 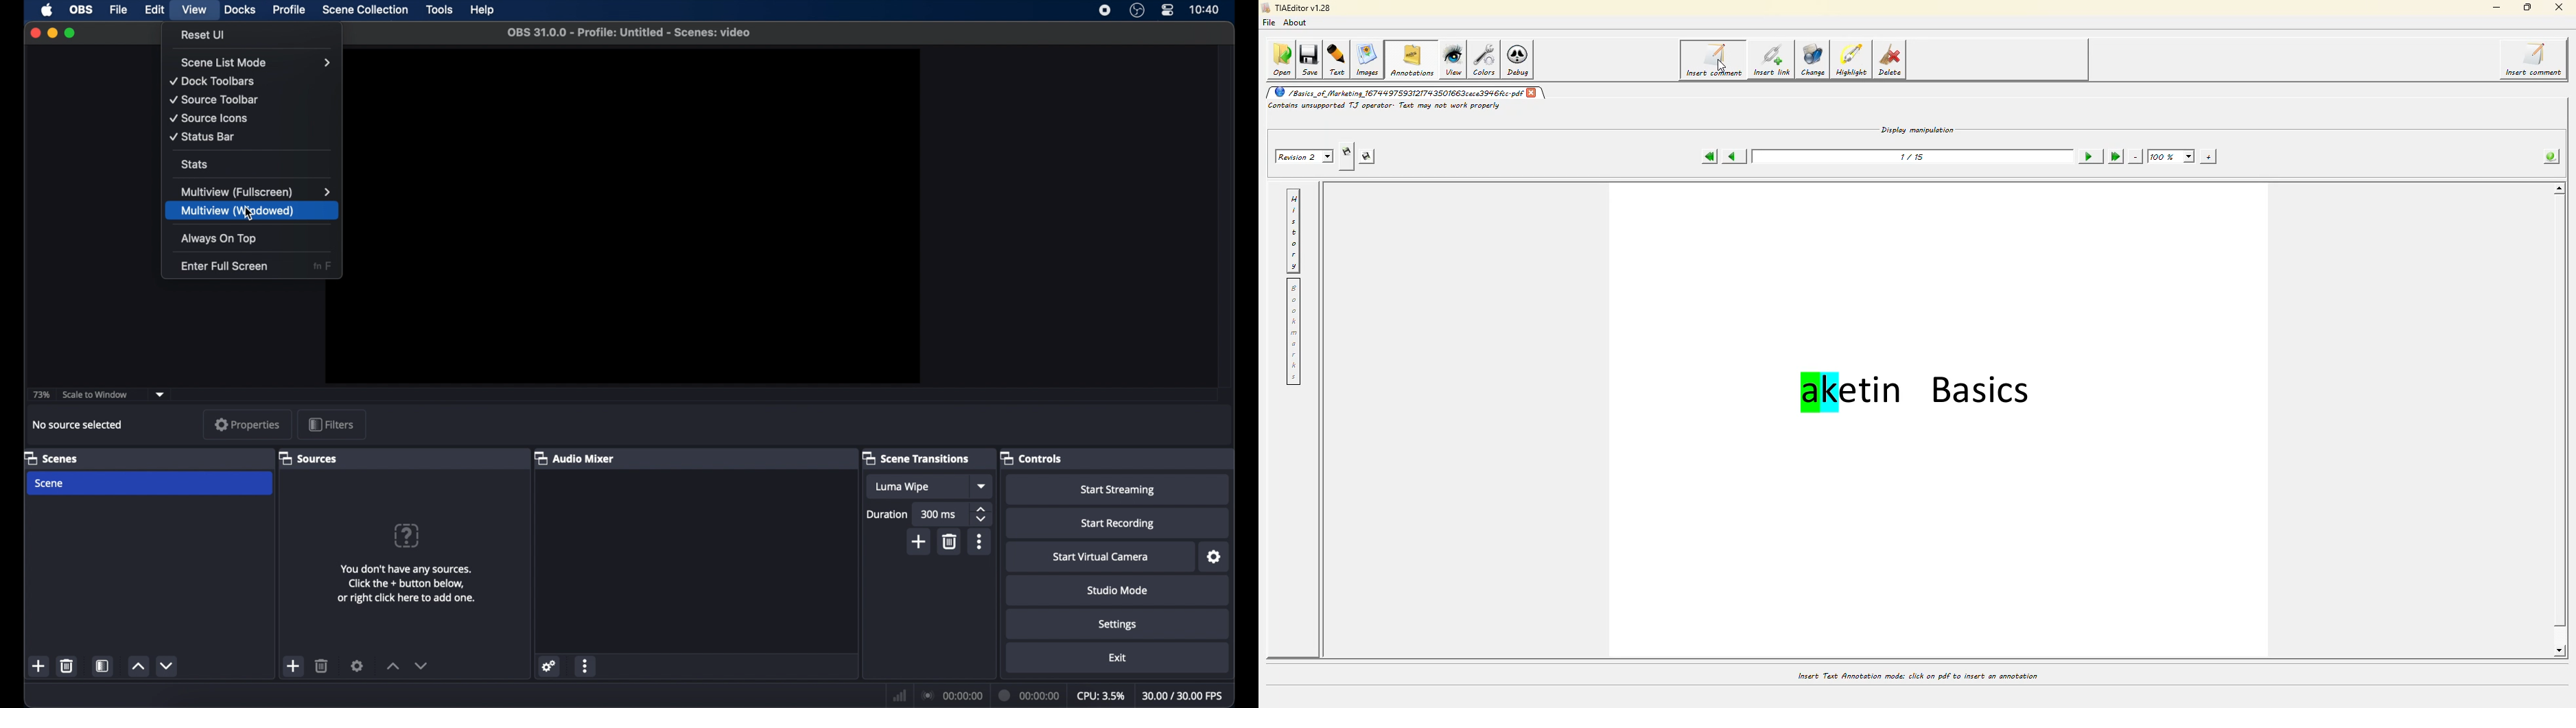 What do you see at coordinates (220, 239) in the screenshot?
I see `always on top` at bounding box center [220, 239].